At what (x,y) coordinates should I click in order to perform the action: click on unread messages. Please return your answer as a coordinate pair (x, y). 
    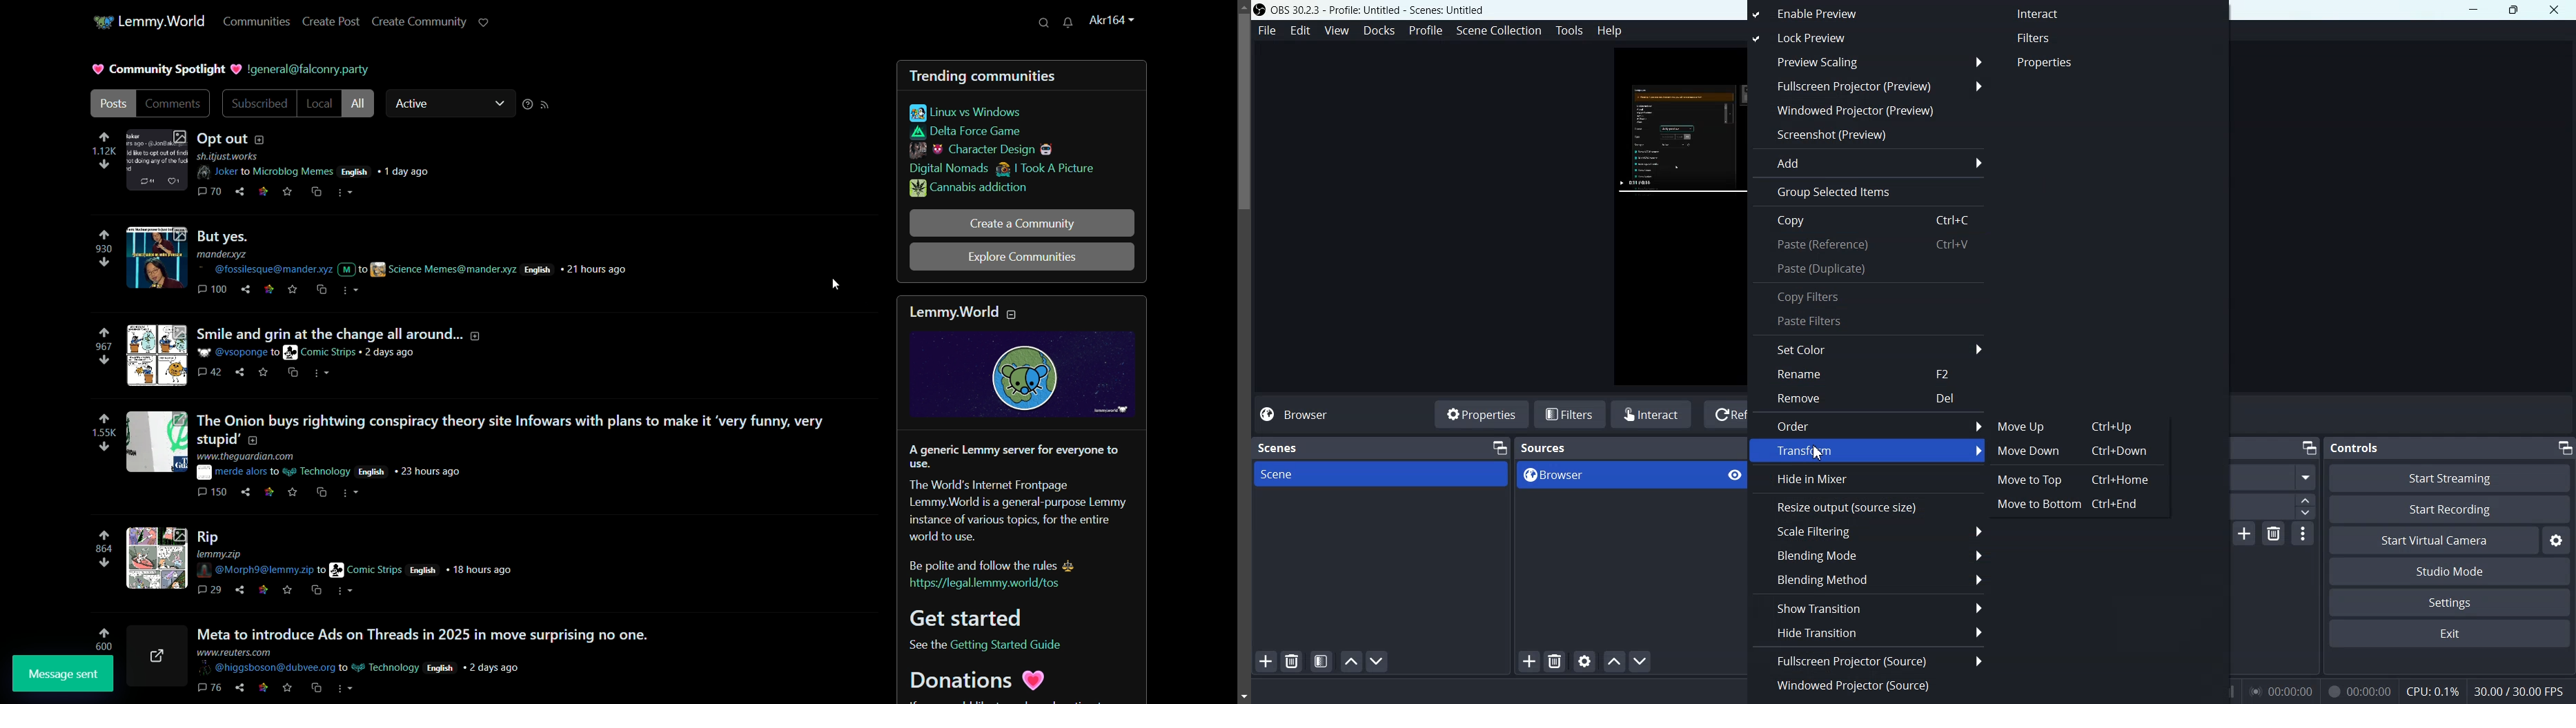
    Looking at the image, I should click on (1069, 22).